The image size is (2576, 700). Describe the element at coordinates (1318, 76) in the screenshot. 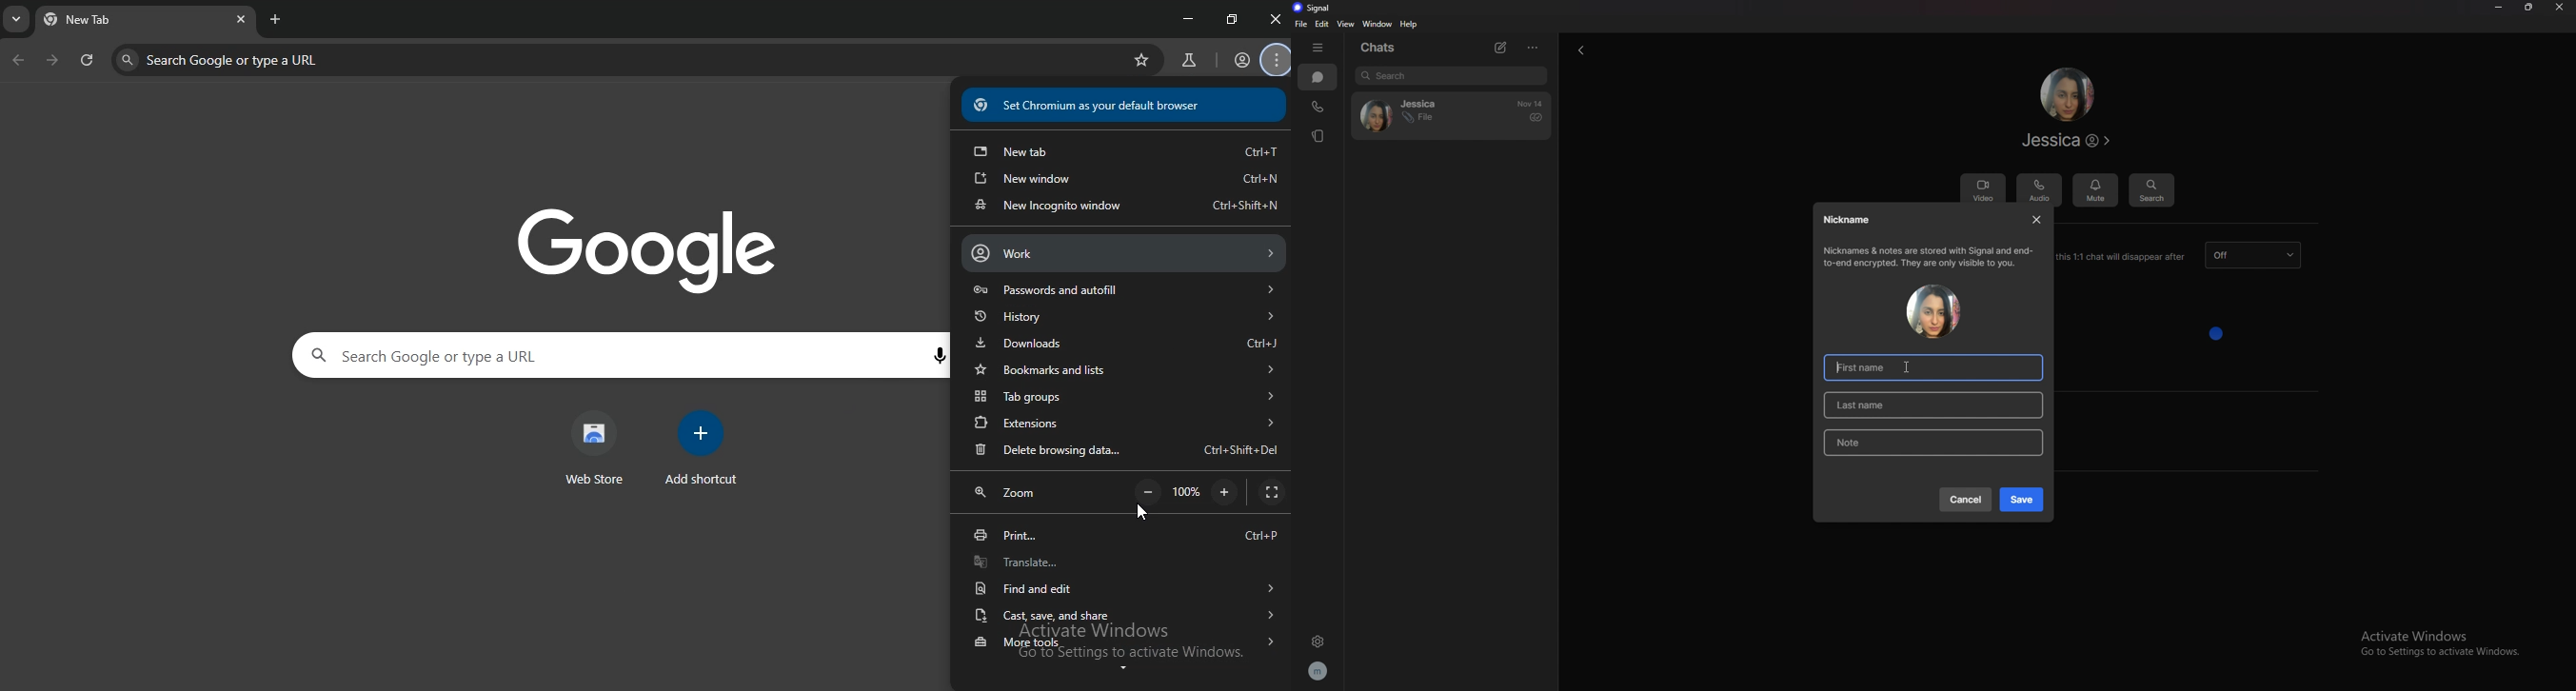

I see `chats` at that location.